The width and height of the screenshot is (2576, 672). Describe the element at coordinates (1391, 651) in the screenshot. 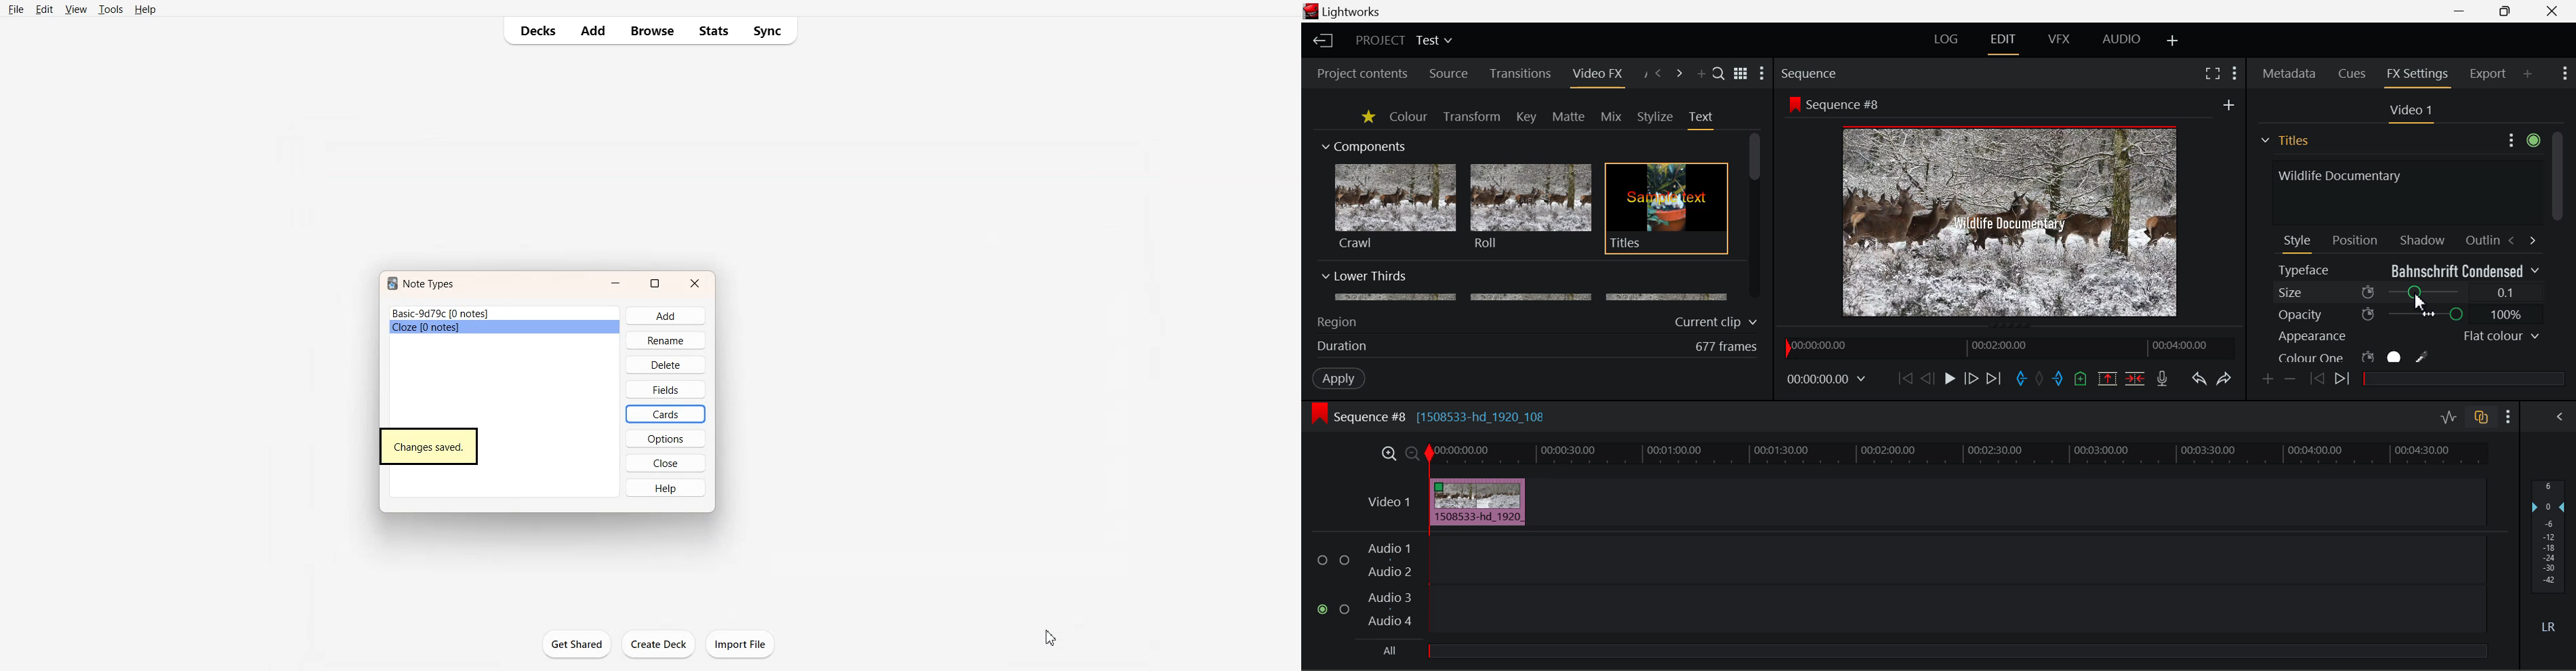

I see `All` at that location.